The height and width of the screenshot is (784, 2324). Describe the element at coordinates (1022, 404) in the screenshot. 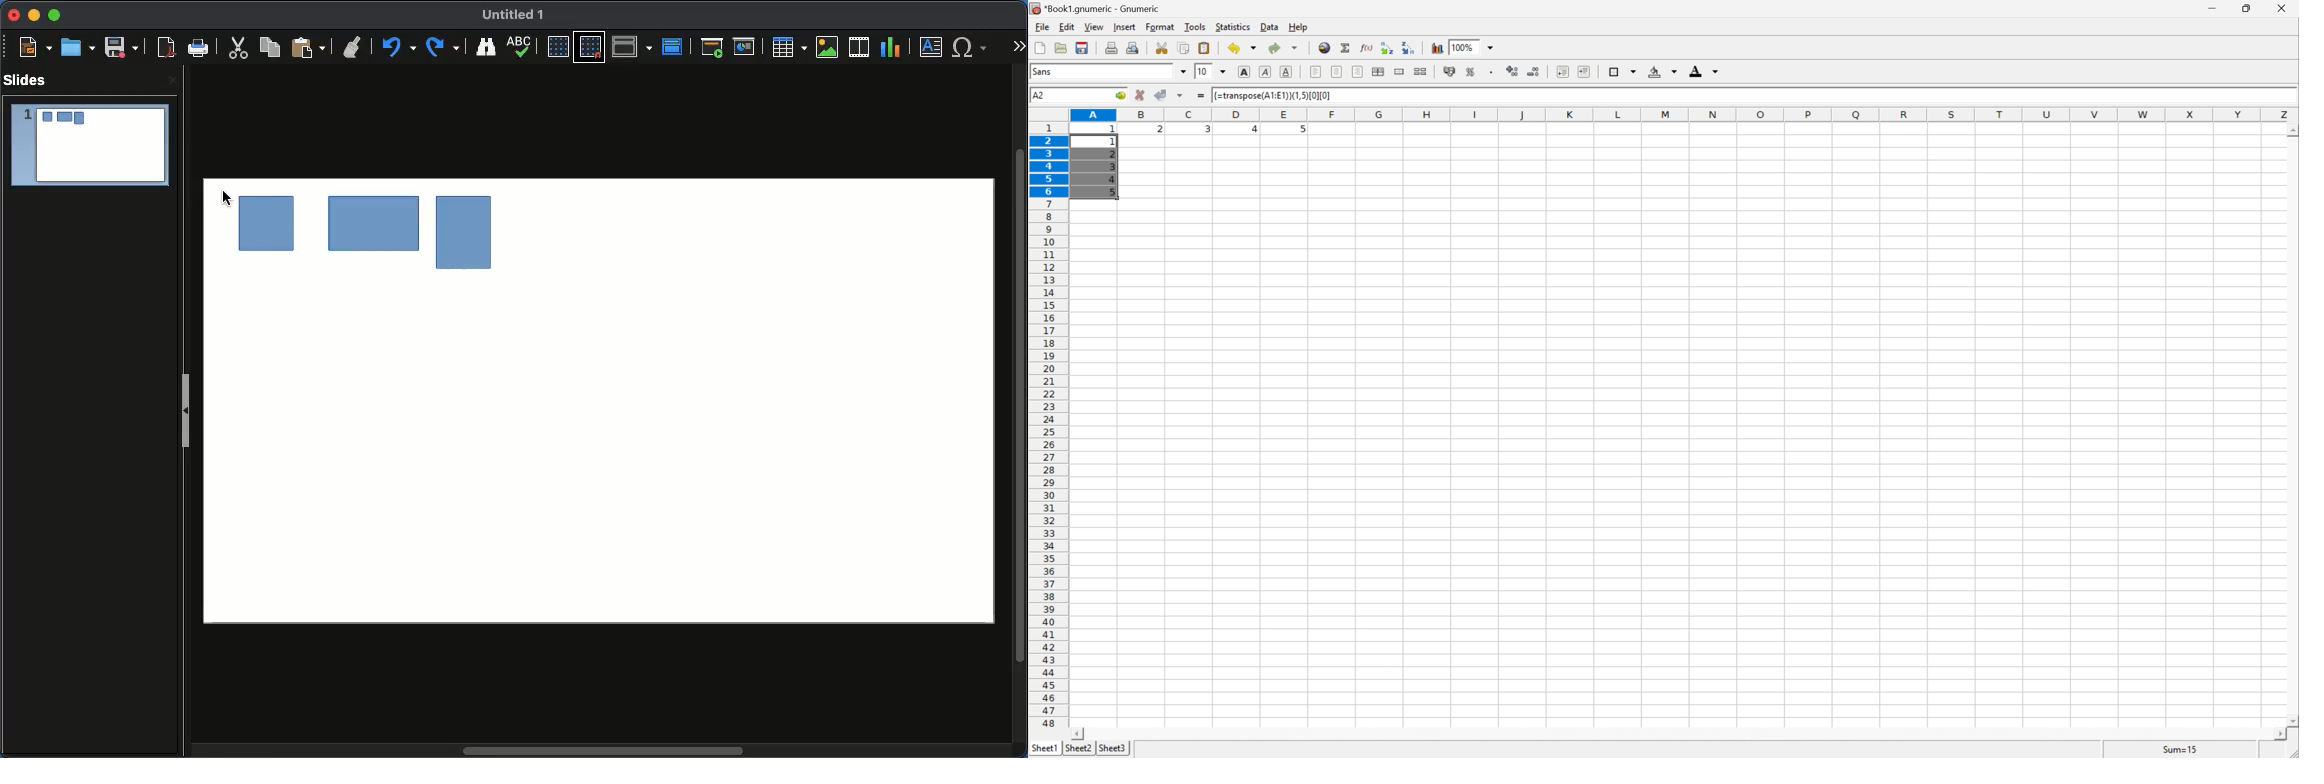

I see `Scroll` at that location.